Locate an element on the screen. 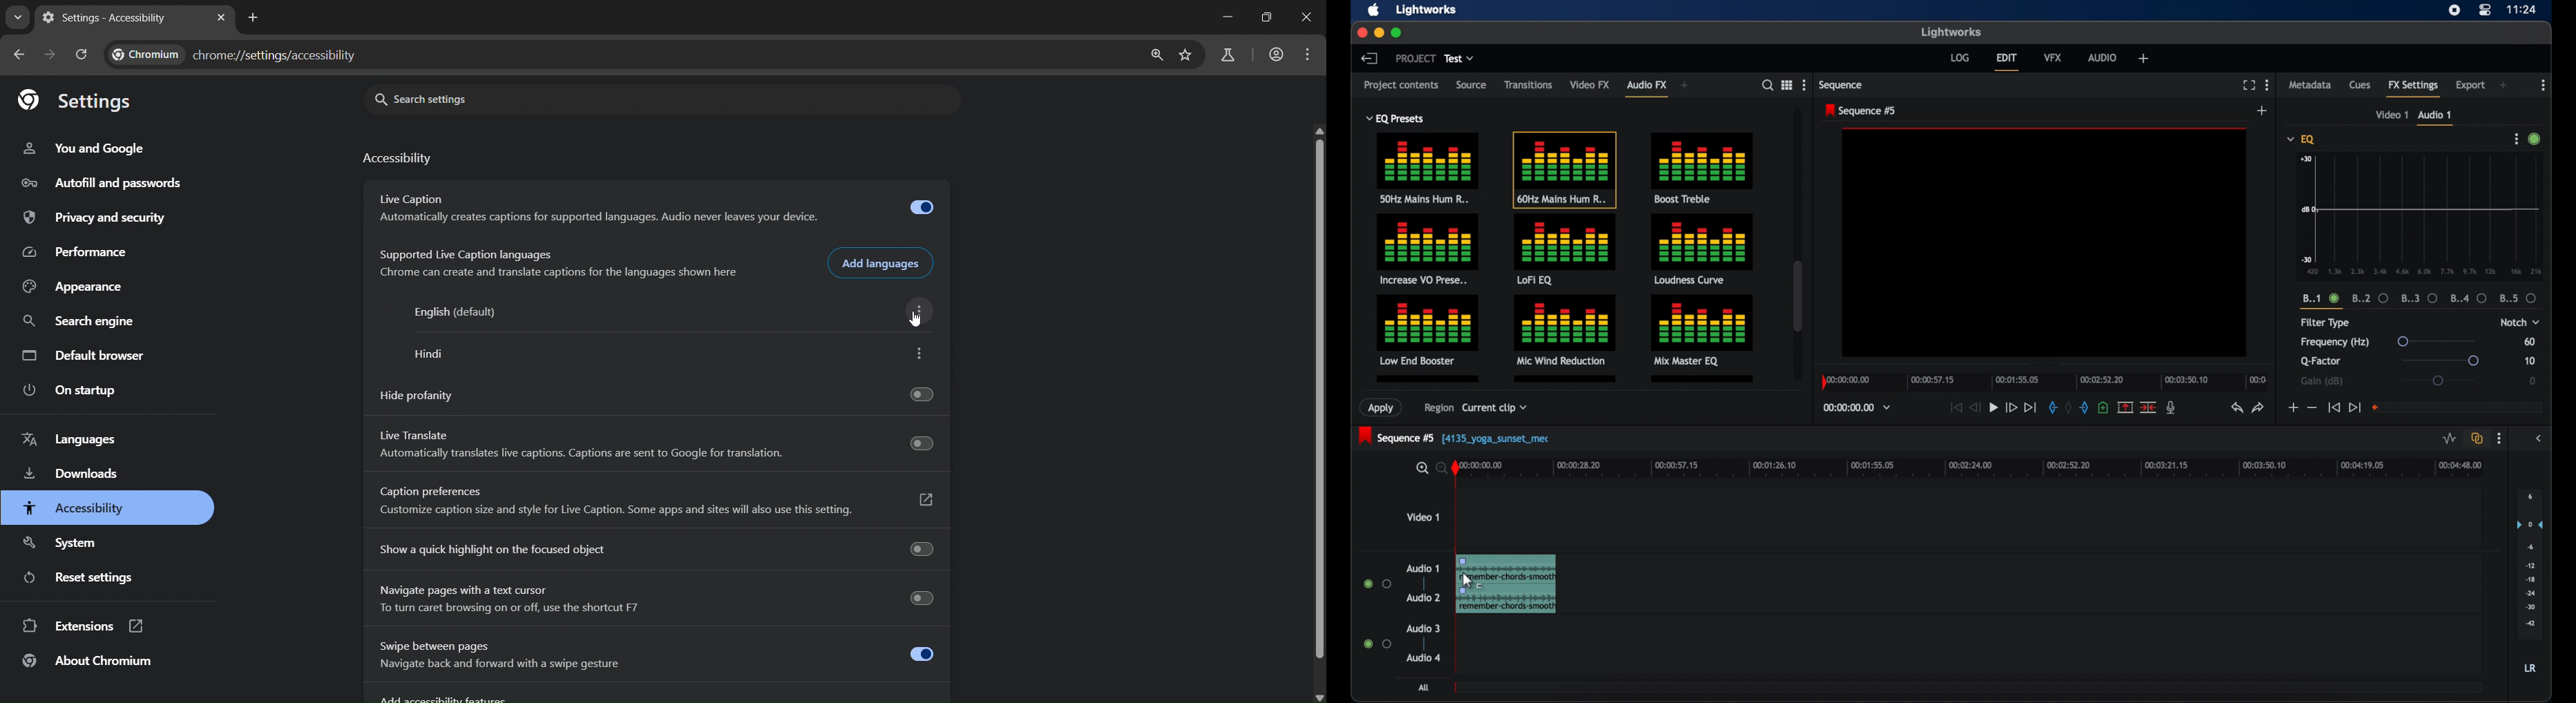  lightworks is located at coordinates (1428, 10).